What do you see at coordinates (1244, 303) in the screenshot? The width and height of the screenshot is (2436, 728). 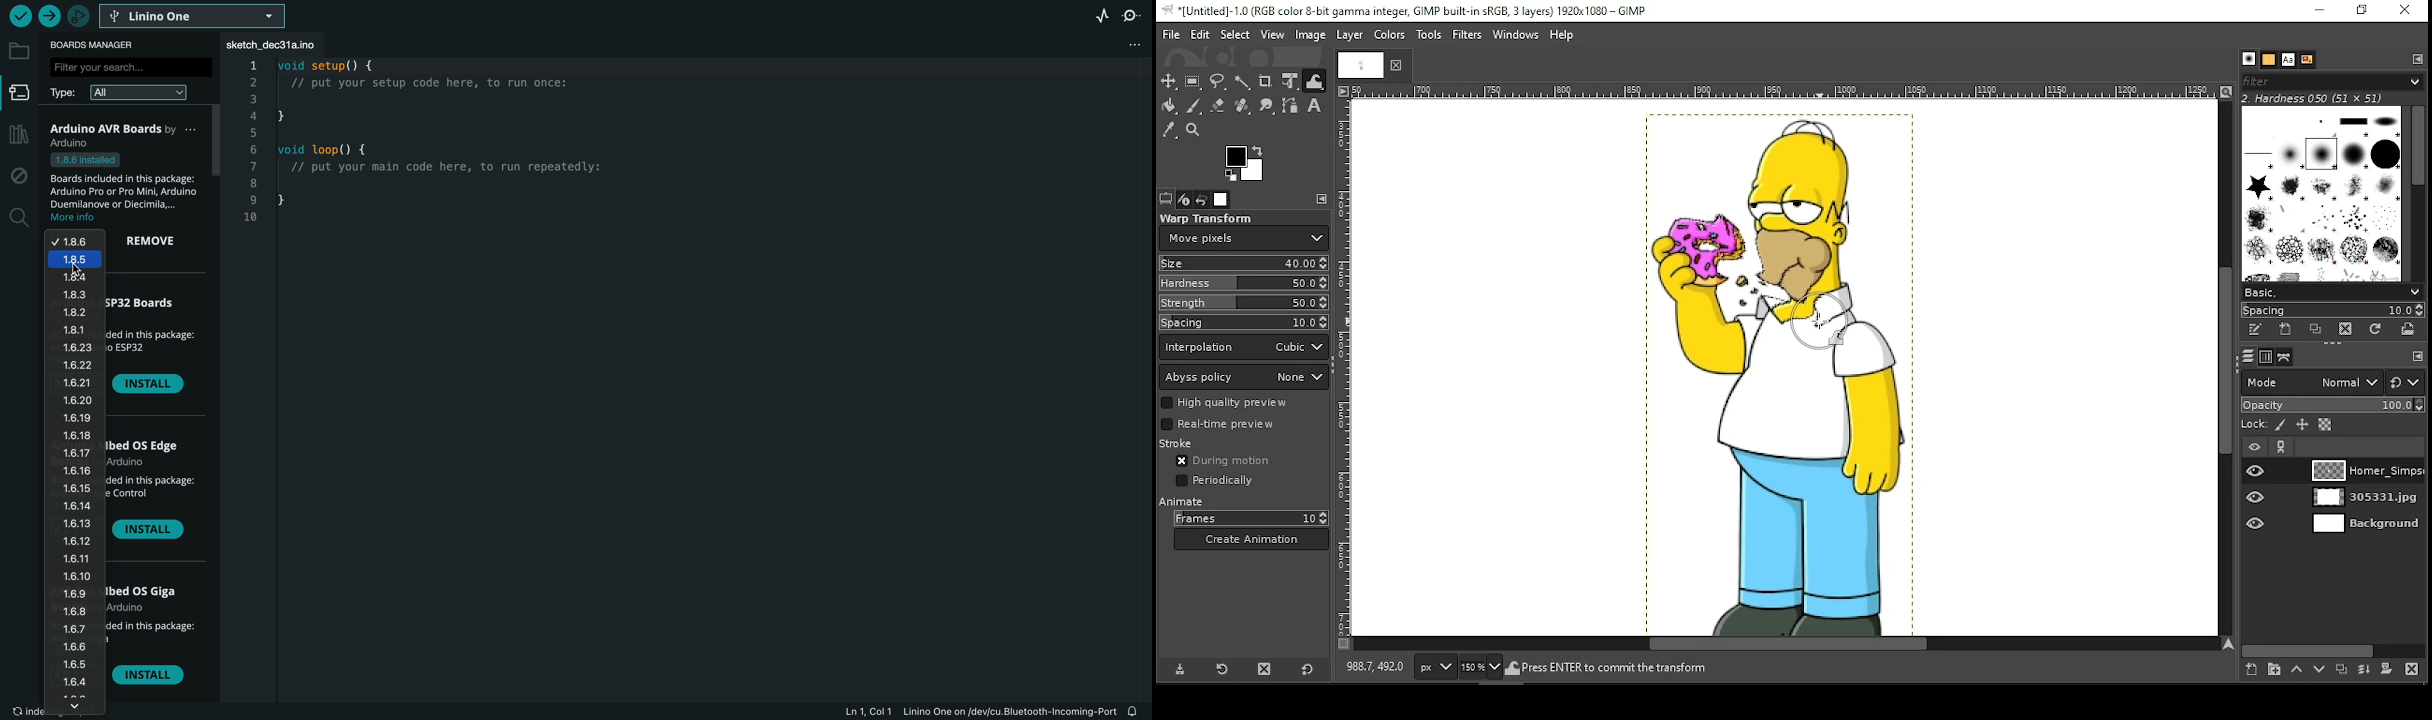 I see `strength` at bounding box center [1244, 303].